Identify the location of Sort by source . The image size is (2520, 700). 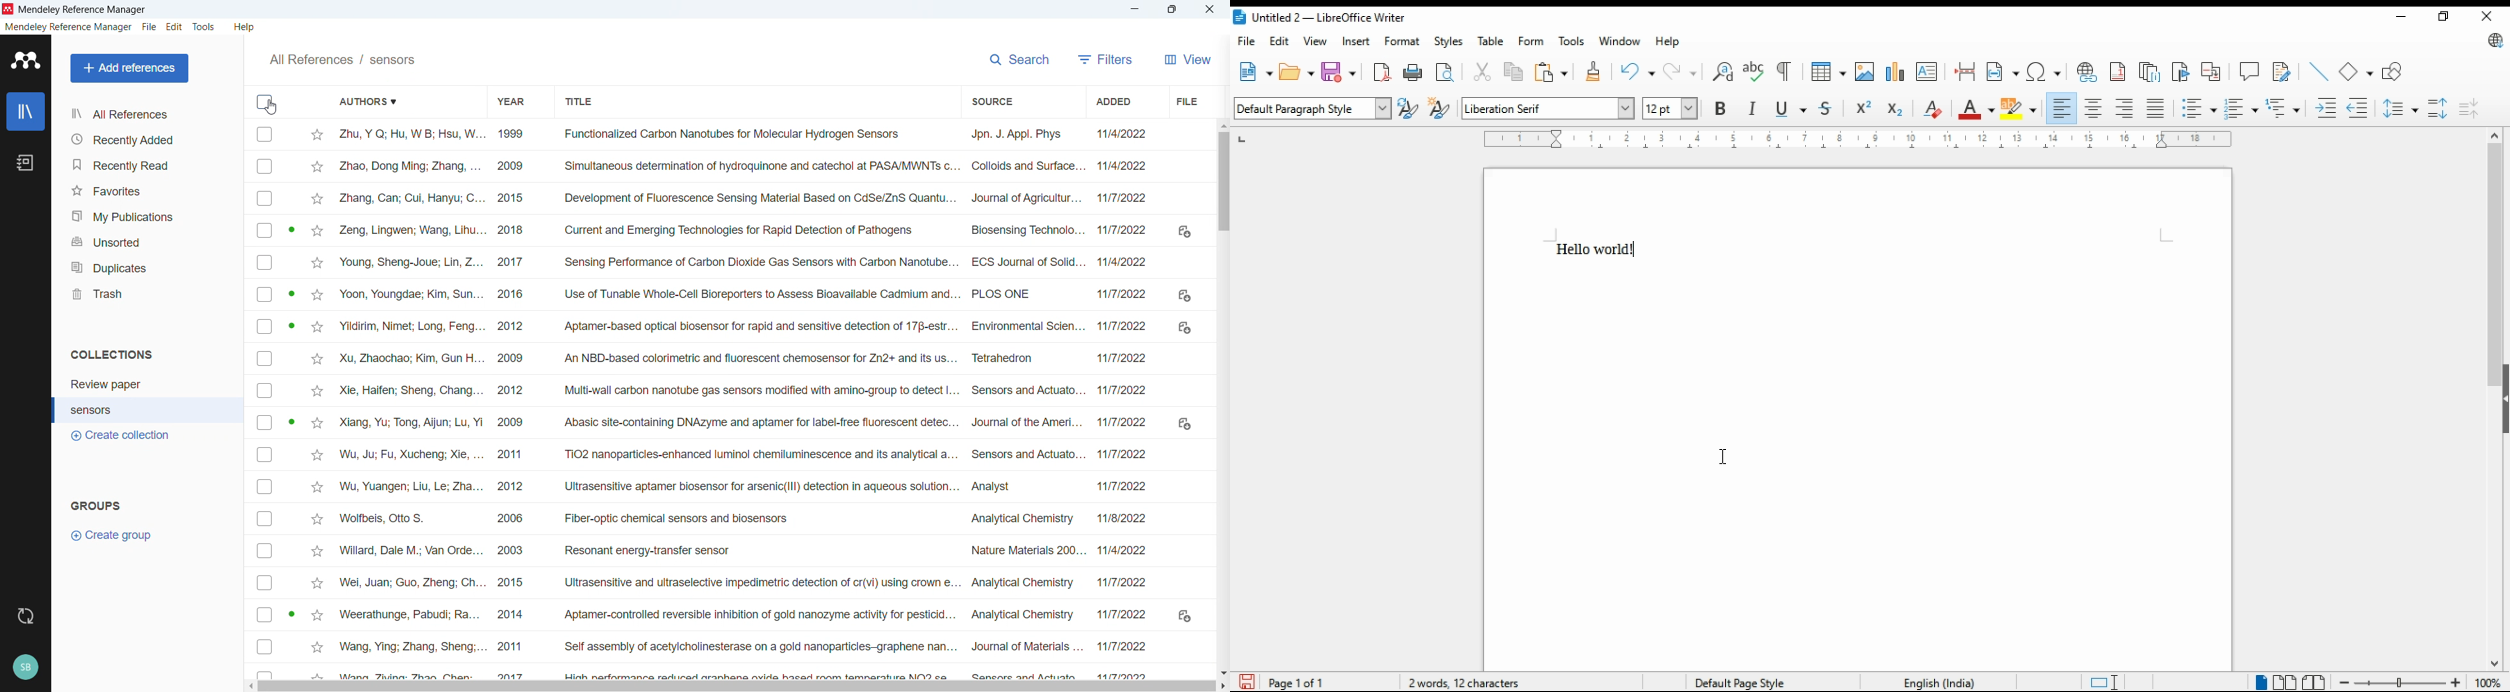
(991, 101).